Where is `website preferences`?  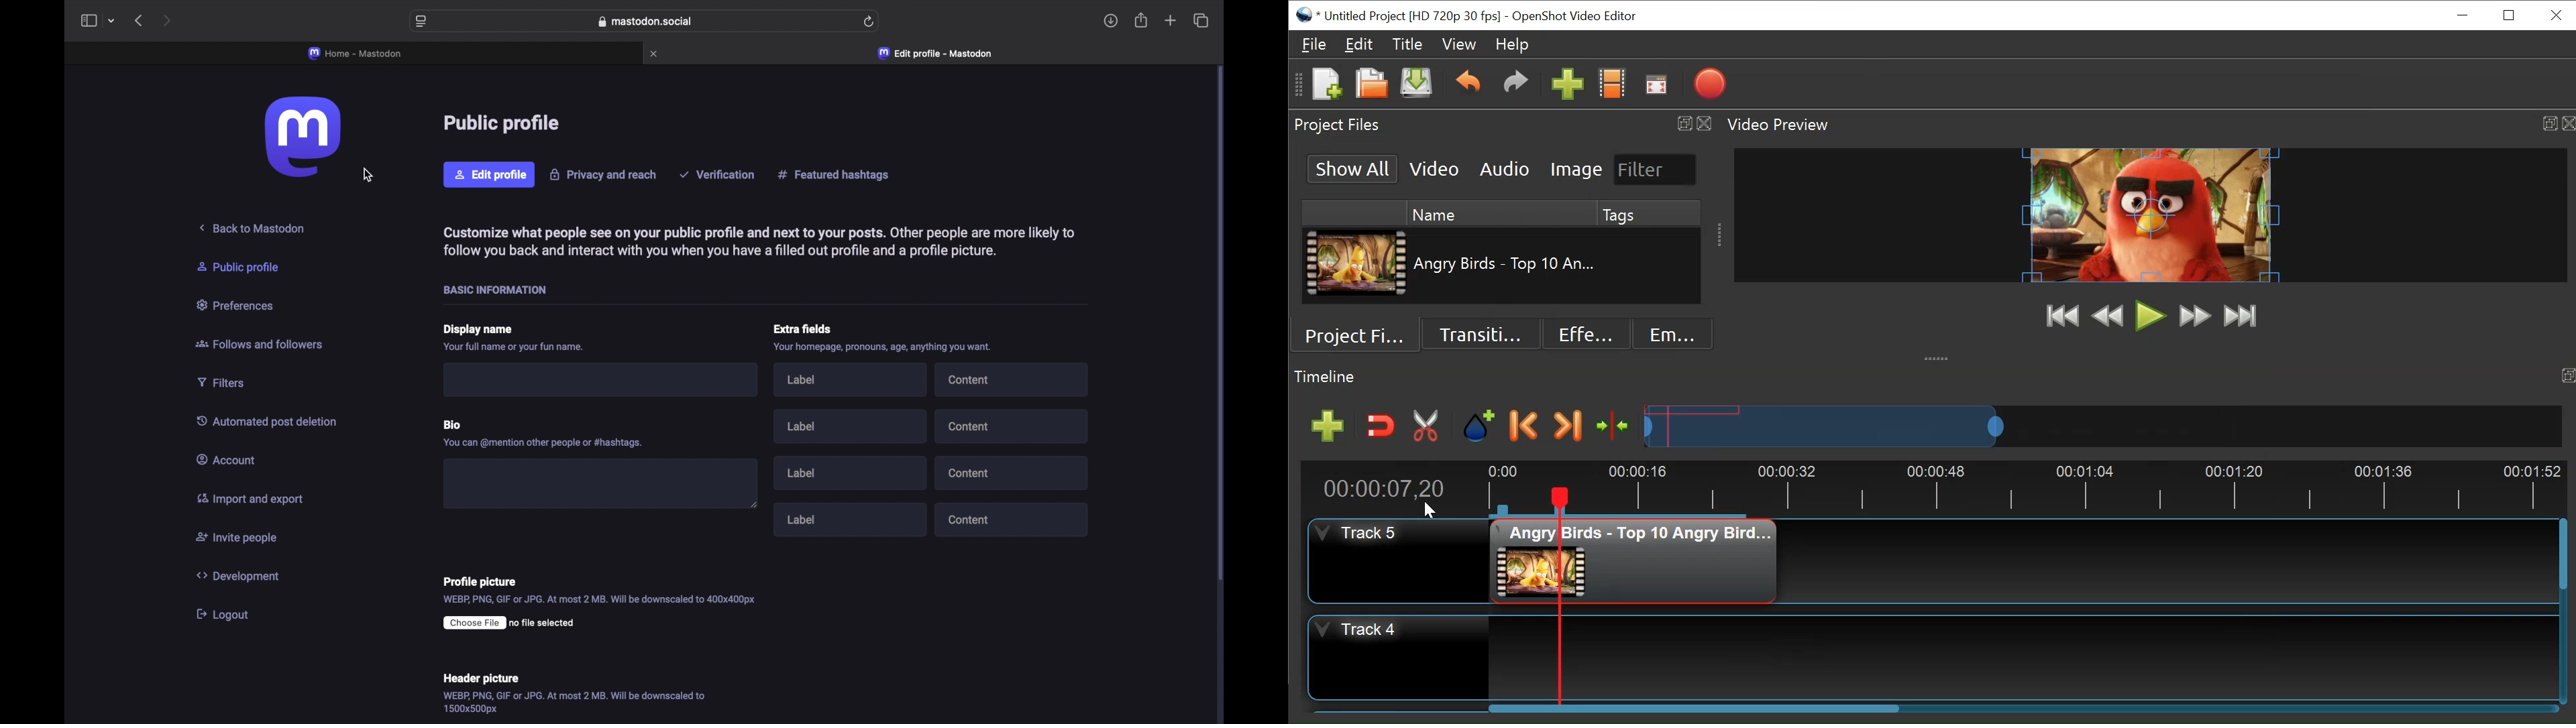
website preferences is located at coordinates (420, 22).